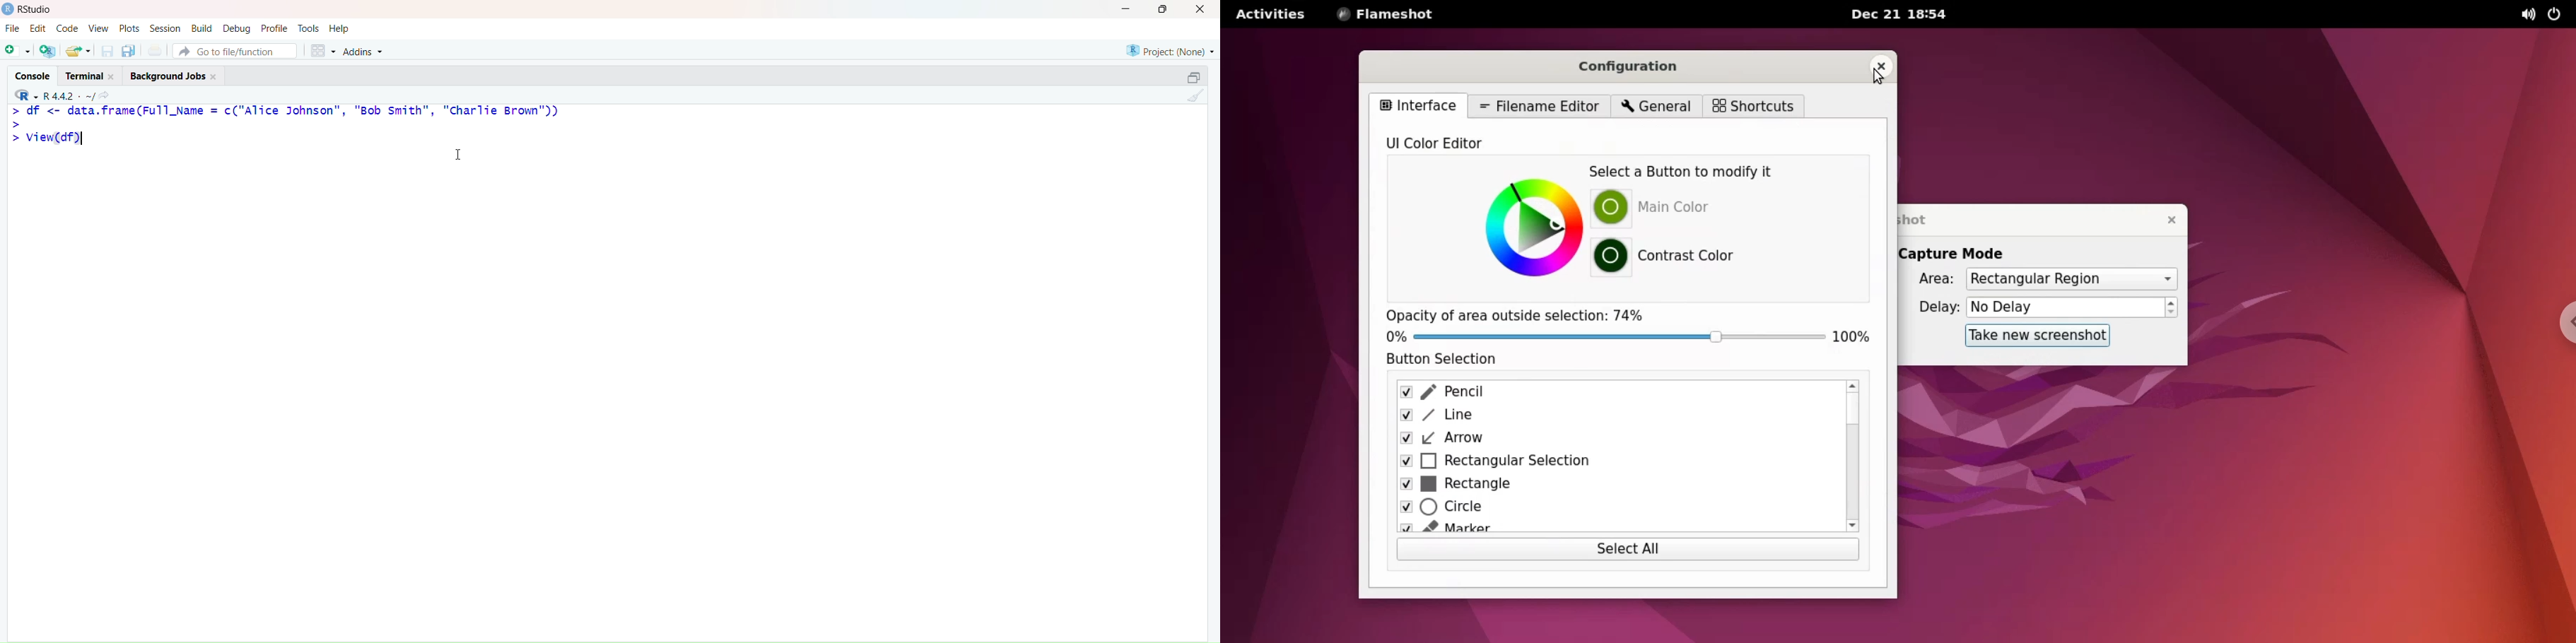  I want to click on line checkbox, so click(1611, 416).